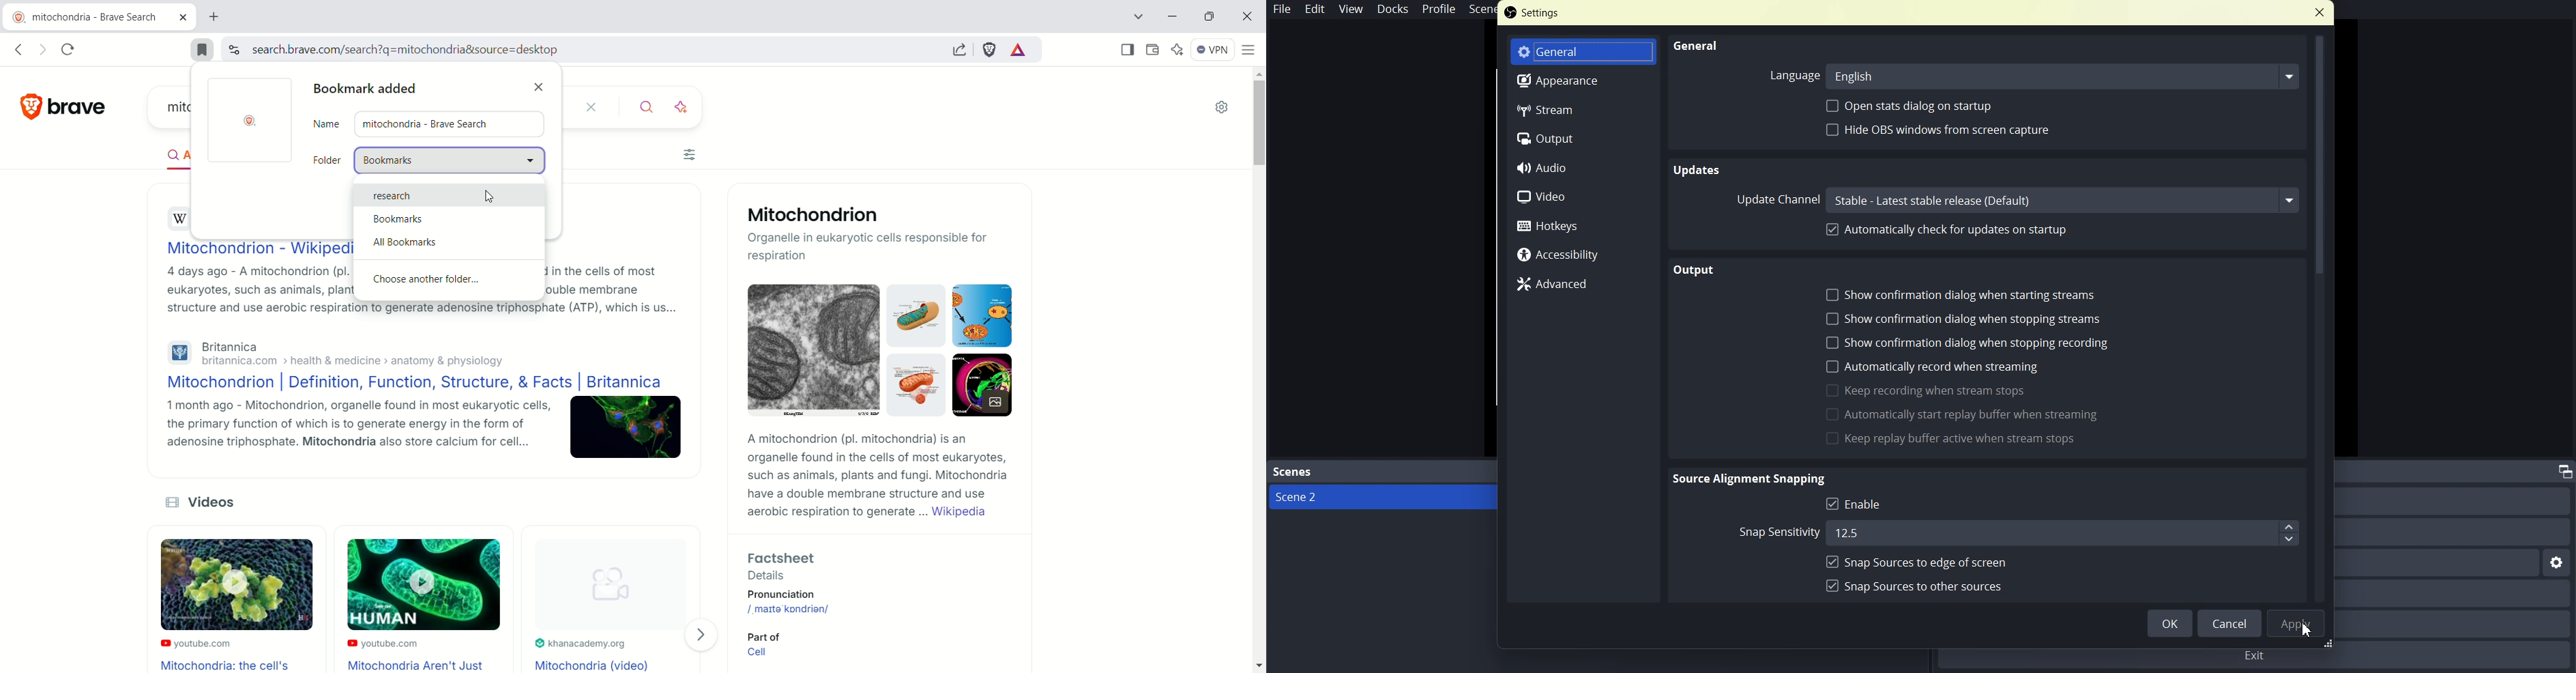 The image size is (2576, 700). Describe the element at coordinates (1933, 365) in the screenshot. I see `Automatically record when streaming` at that location.